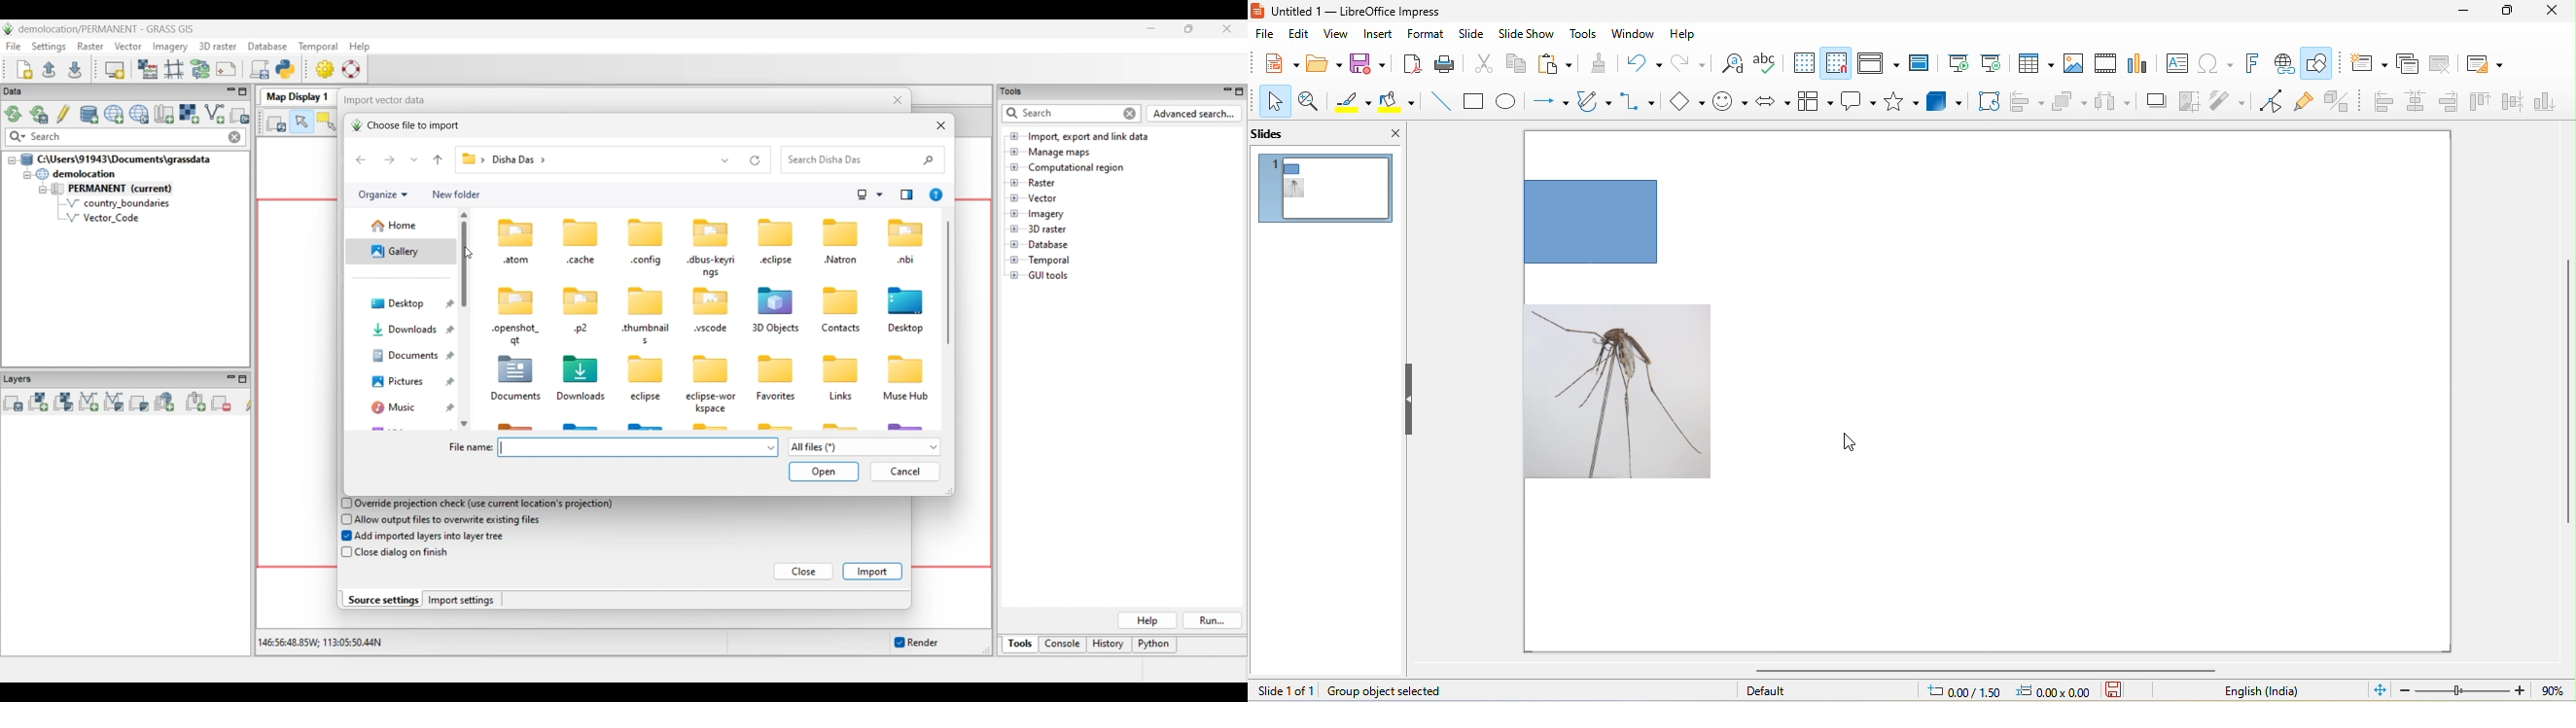 The image size is (2576, 728). I want to click on video, so click(2107, 66).